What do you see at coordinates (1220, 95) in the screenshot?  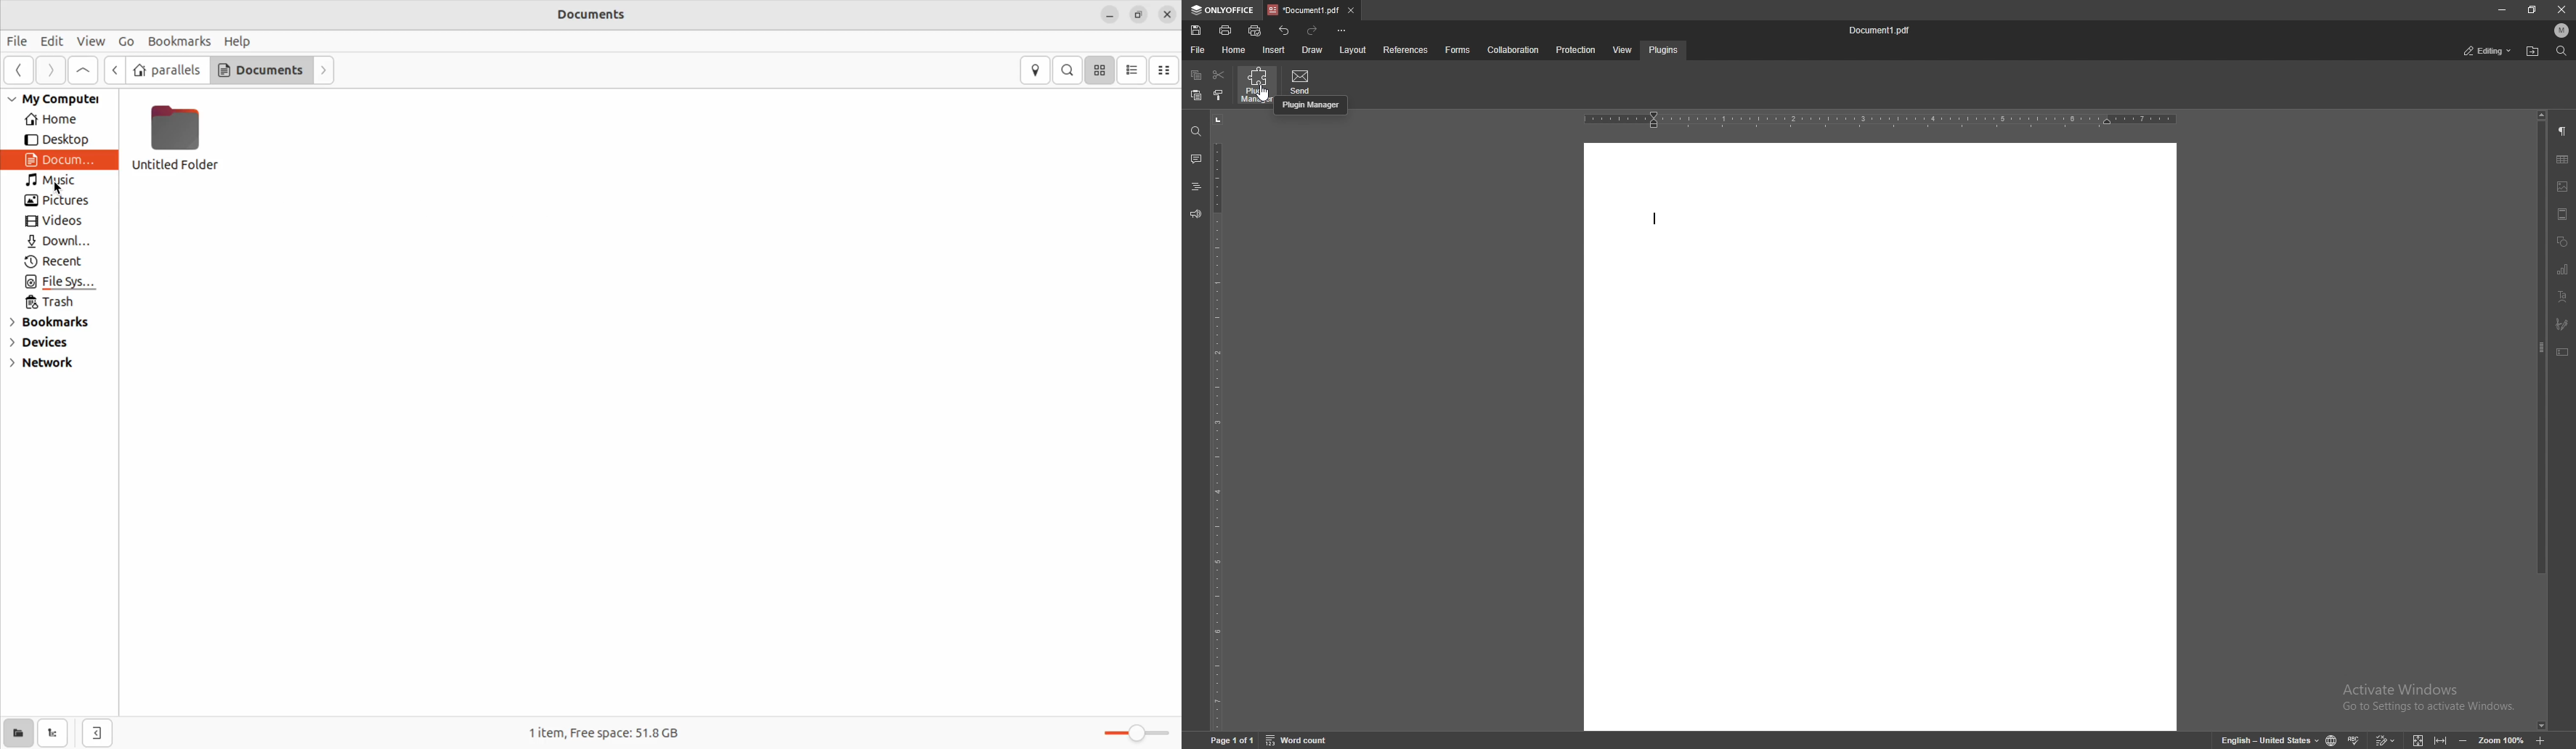 I see `copy style` at bounding box center [1220, 95].